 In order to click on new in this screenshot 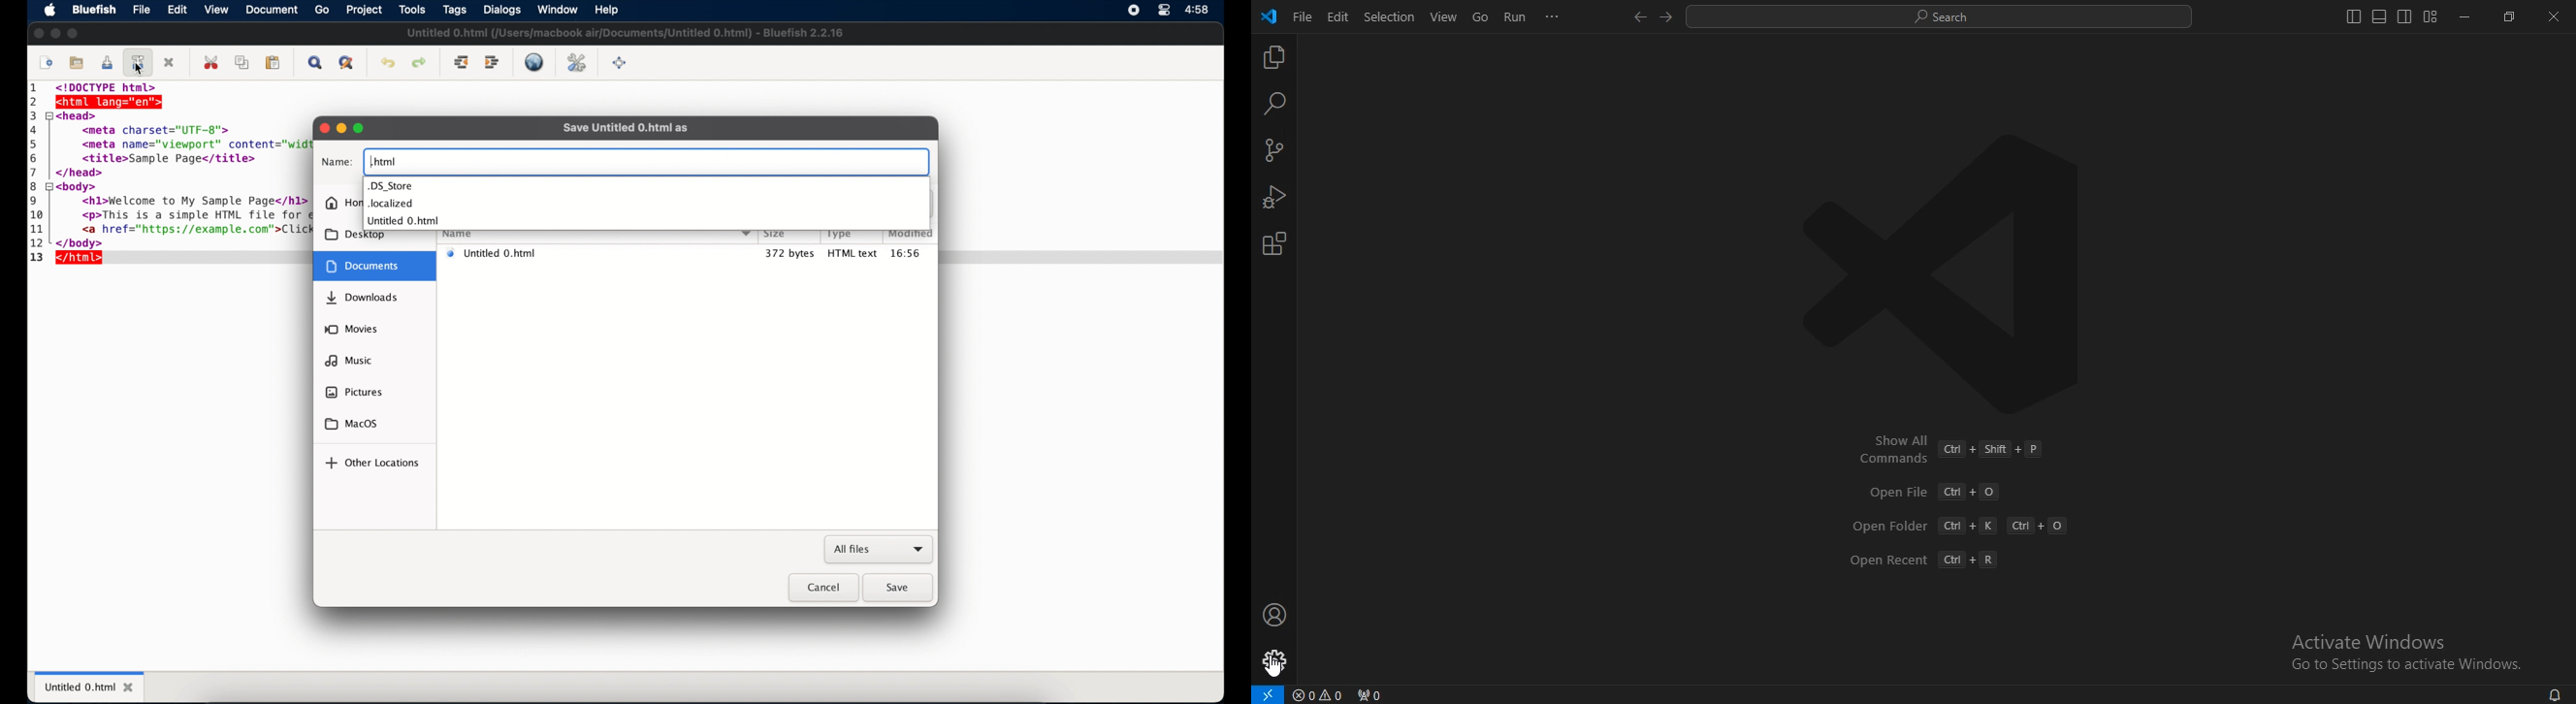, I will do `click(46, 63)`.